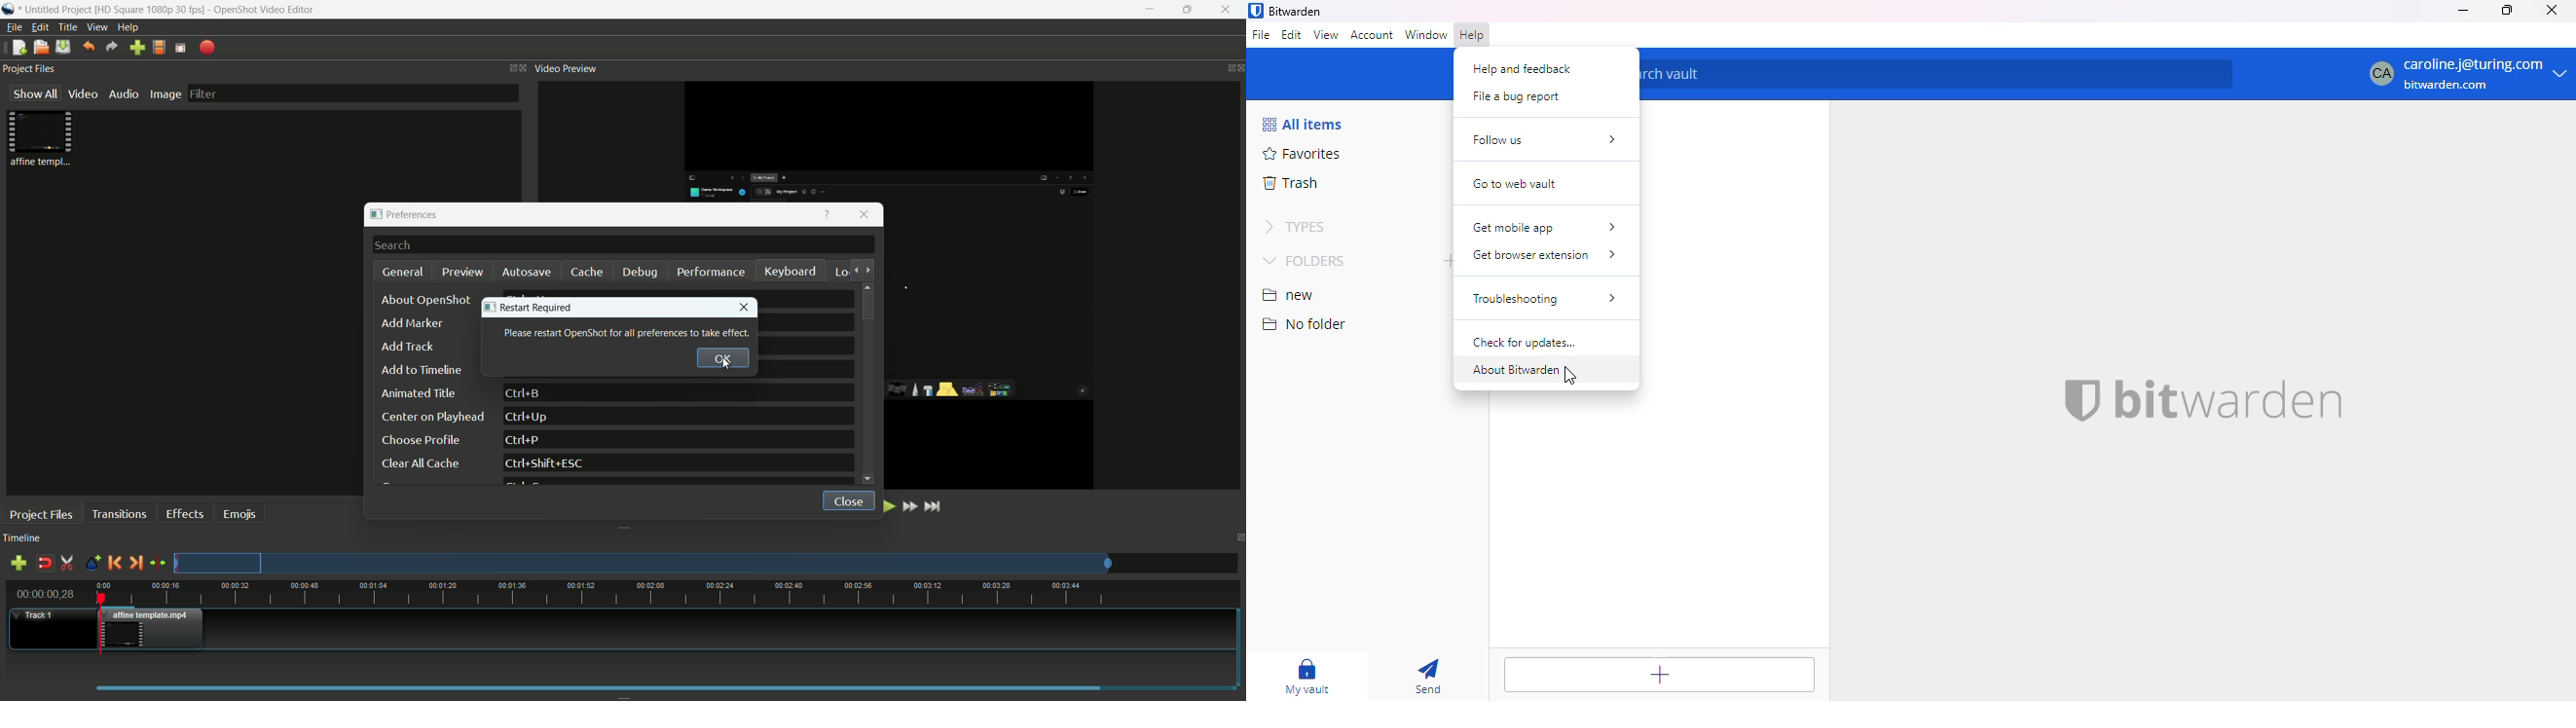 The height and width of the screenshot is (728, 2576). I want to click on favorites, so click(1300, 153).